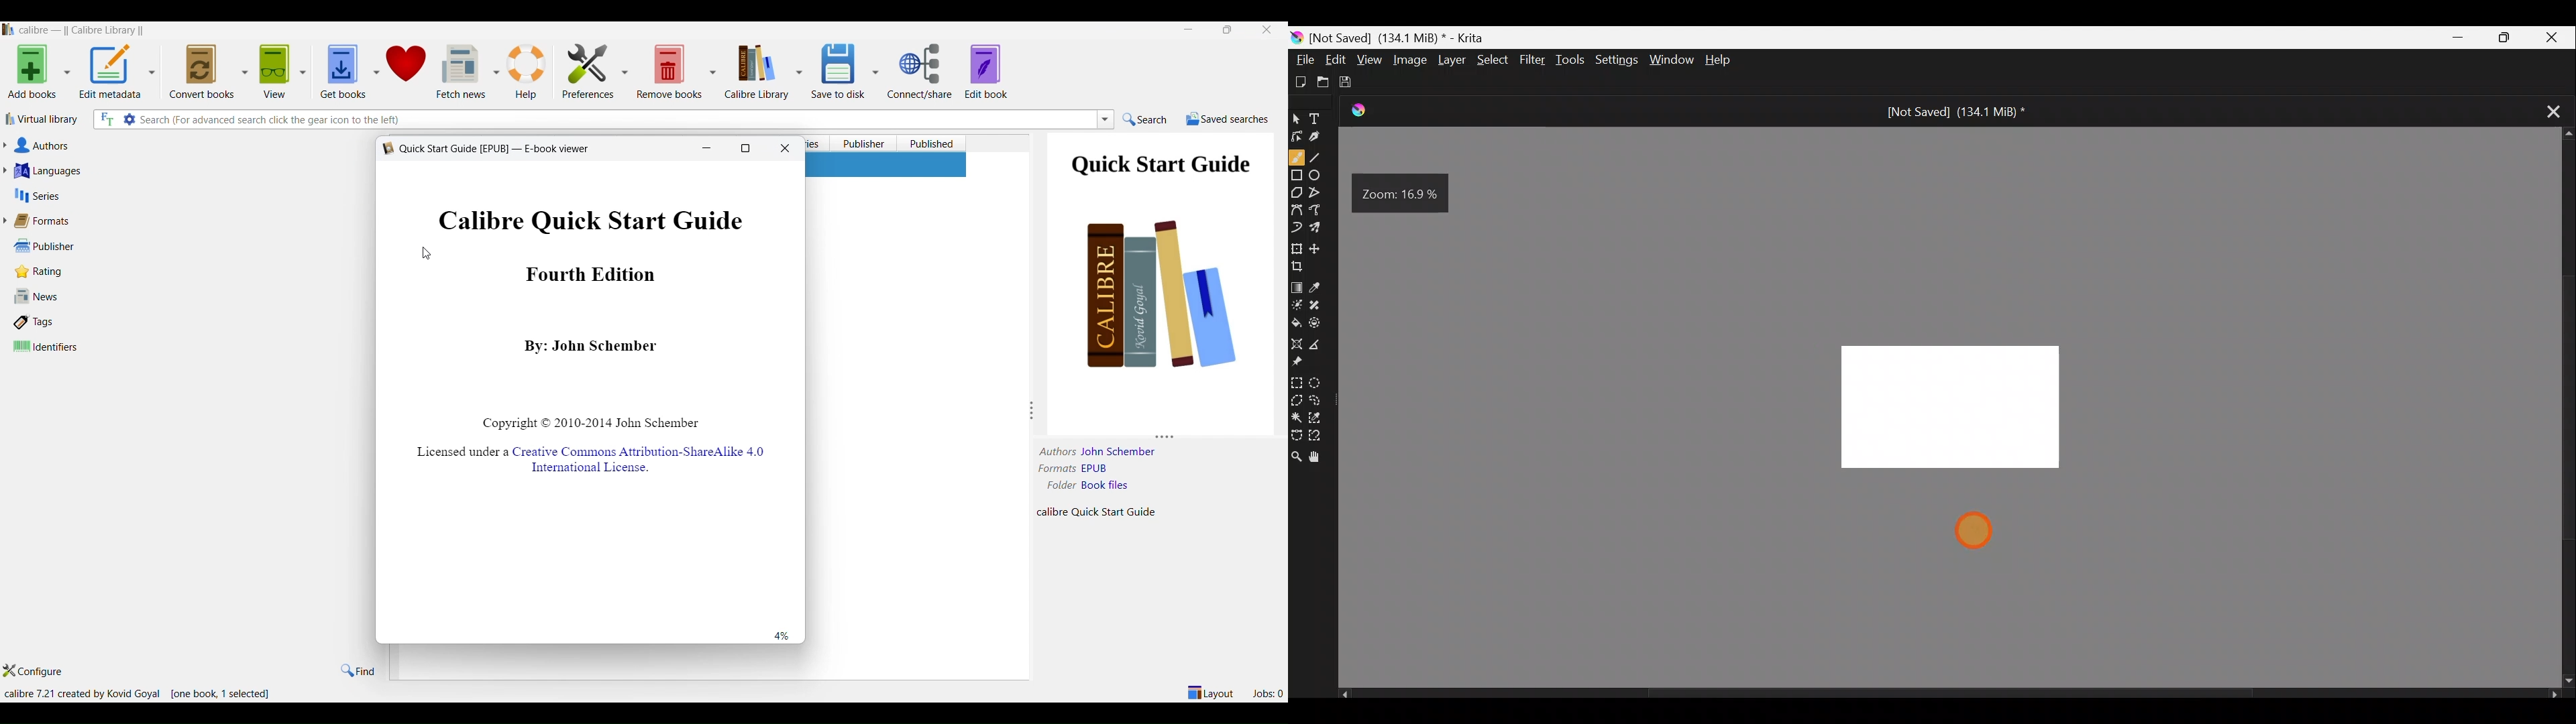 The image size is (2576, 728). Describe the element at coordinates (1319, 345) in the screenshot. I see `Measure the distance between two points` at that location.